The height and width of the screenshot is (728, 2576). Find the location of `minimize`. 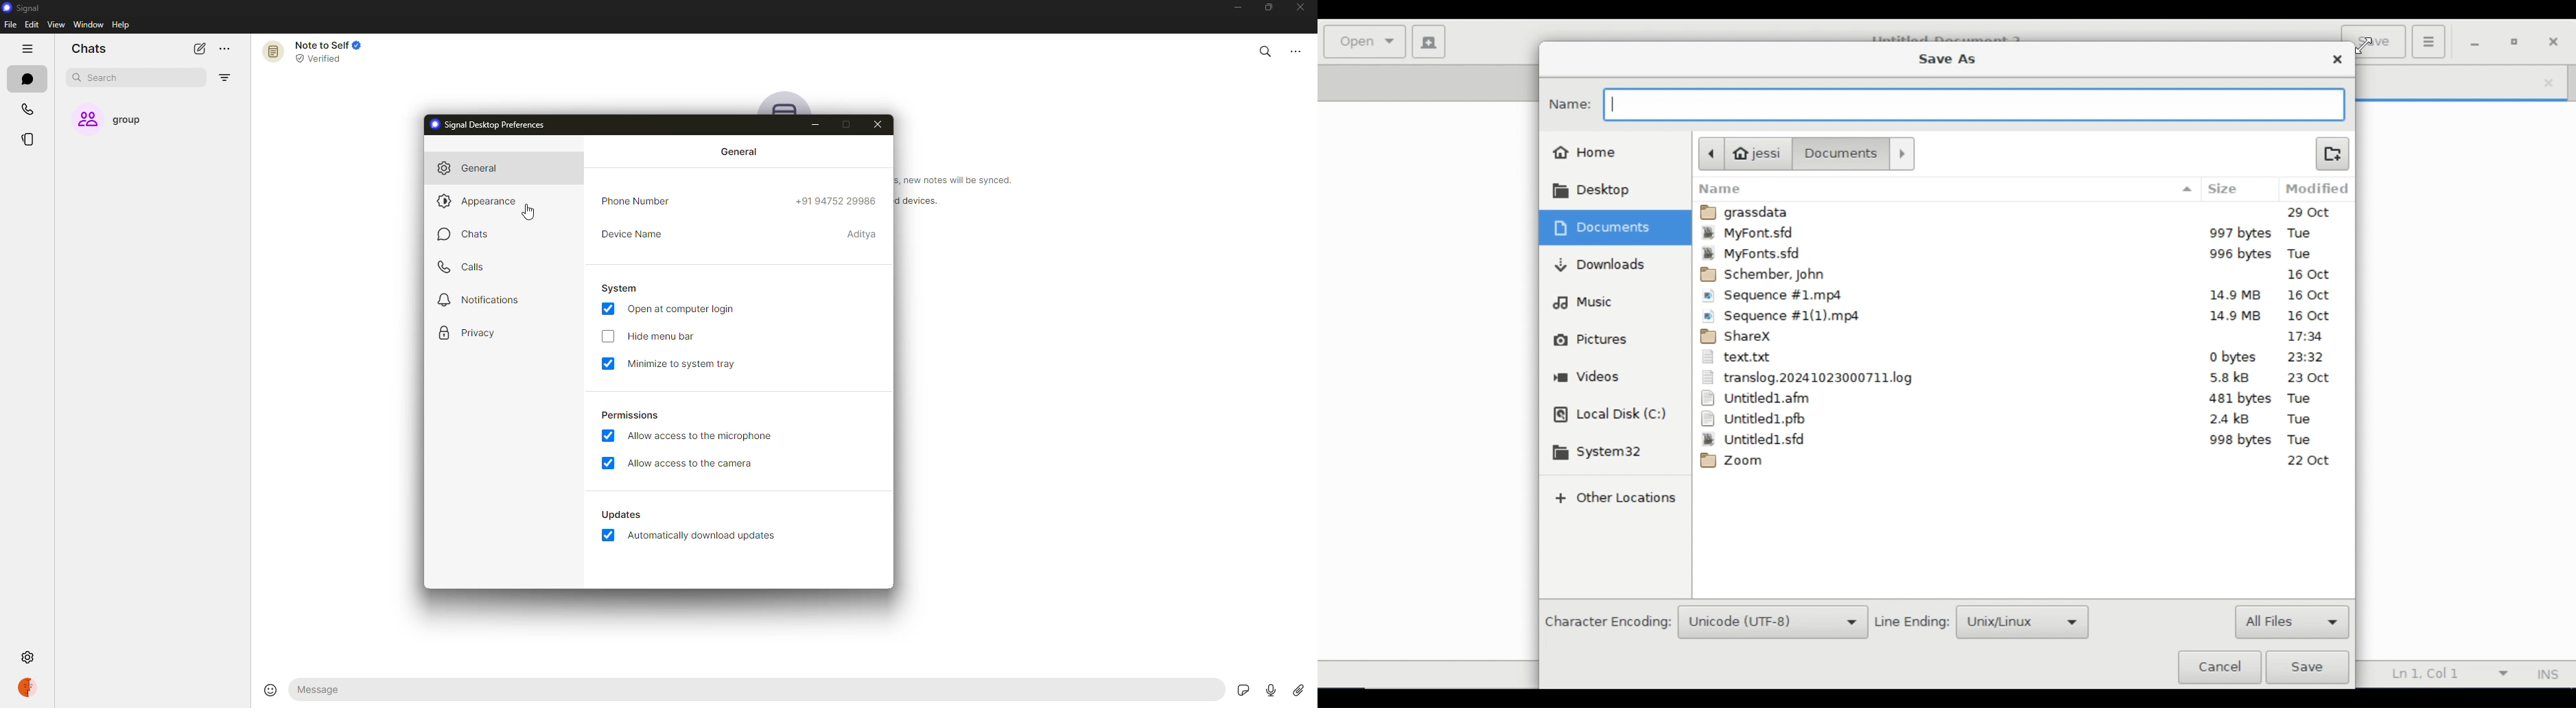

minimize is located at coordinates (1231, 9).